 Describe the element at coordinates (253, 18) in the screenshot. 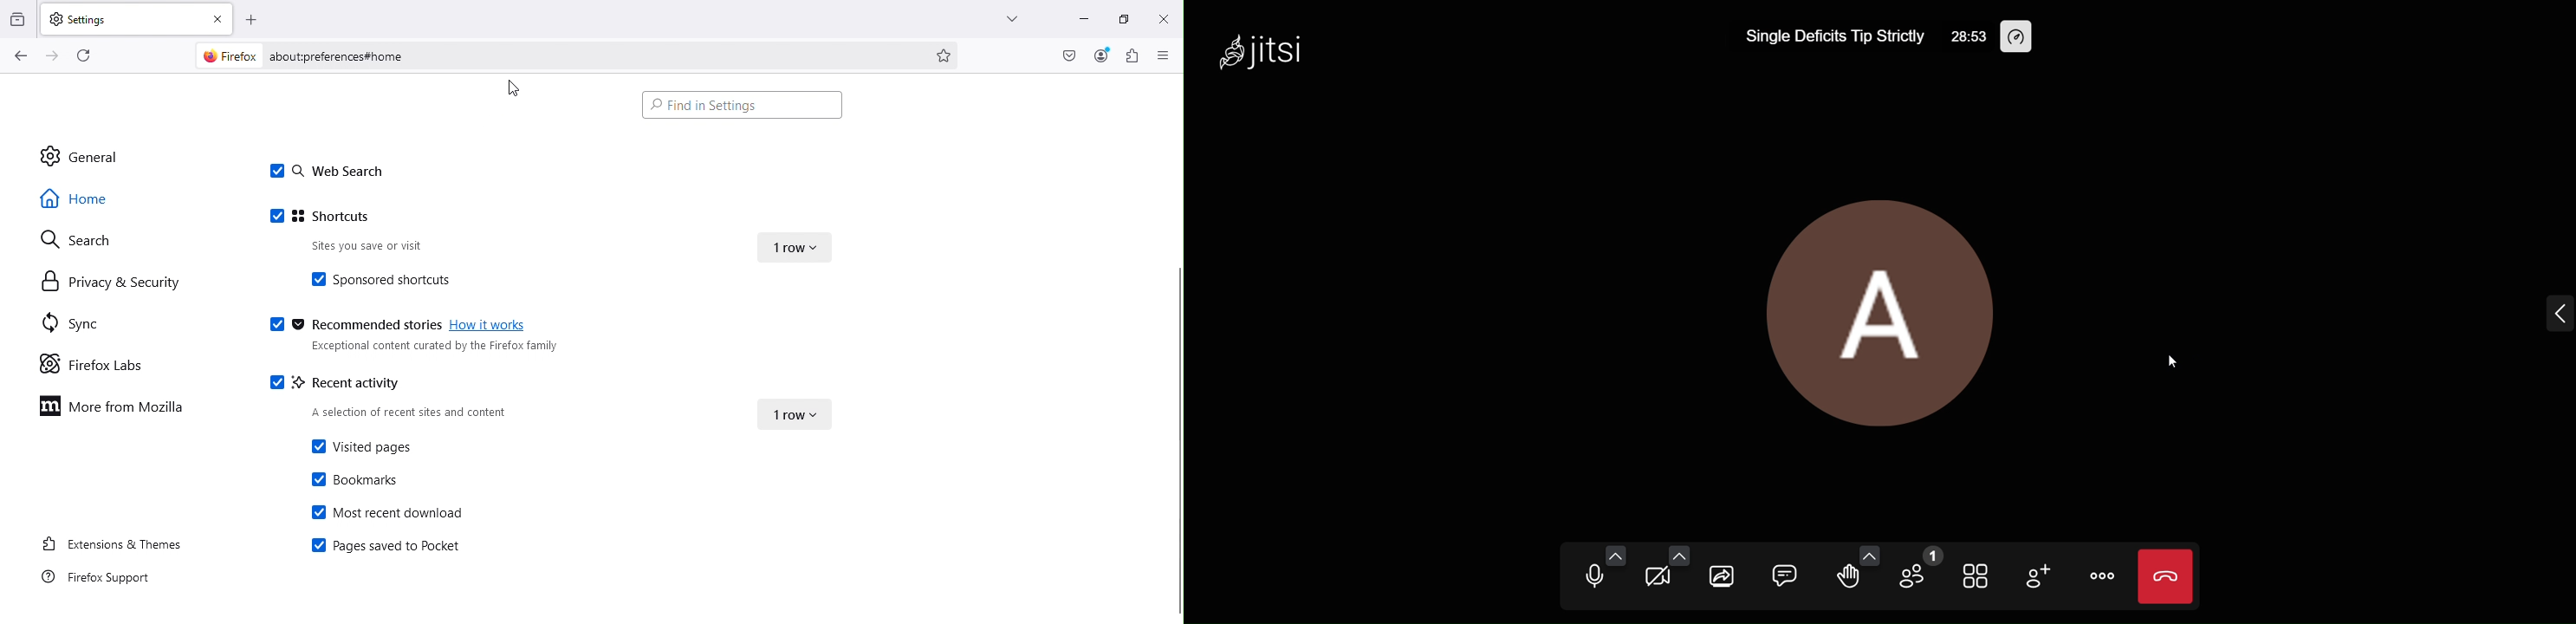

I see `Open a new tab` at that location.